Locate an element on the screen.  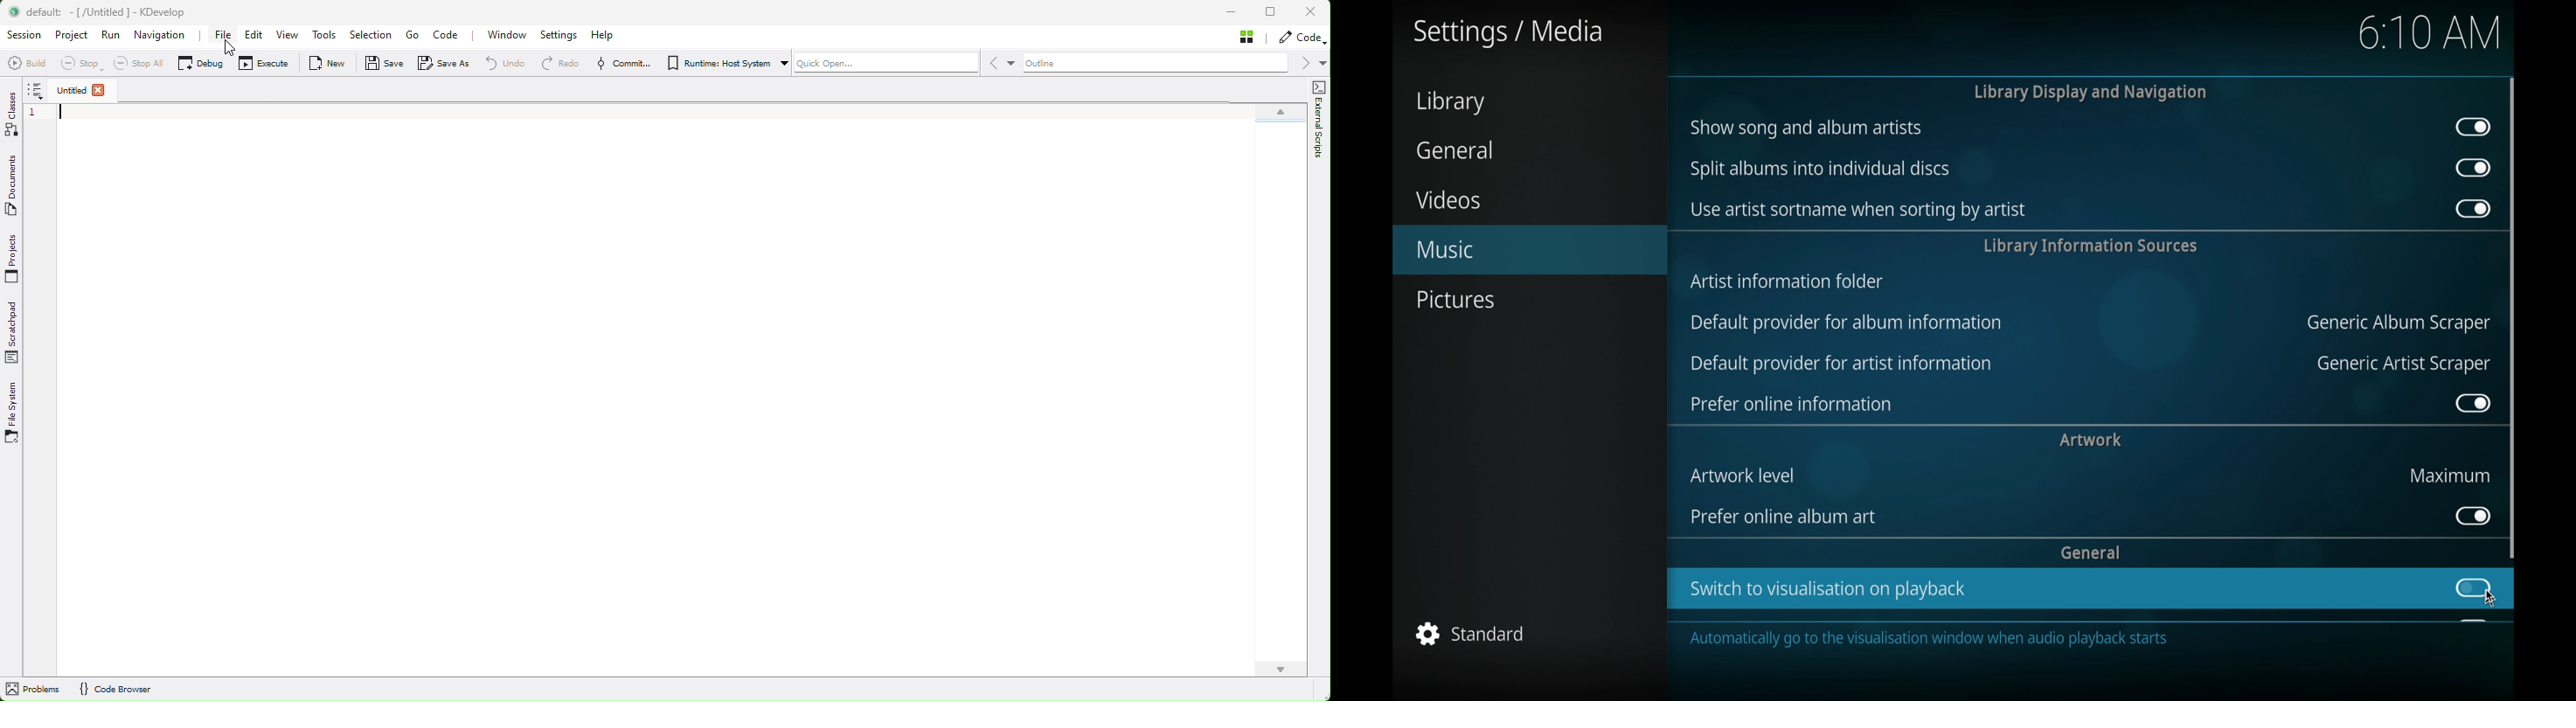
library is located at coordinates (1450, 103).